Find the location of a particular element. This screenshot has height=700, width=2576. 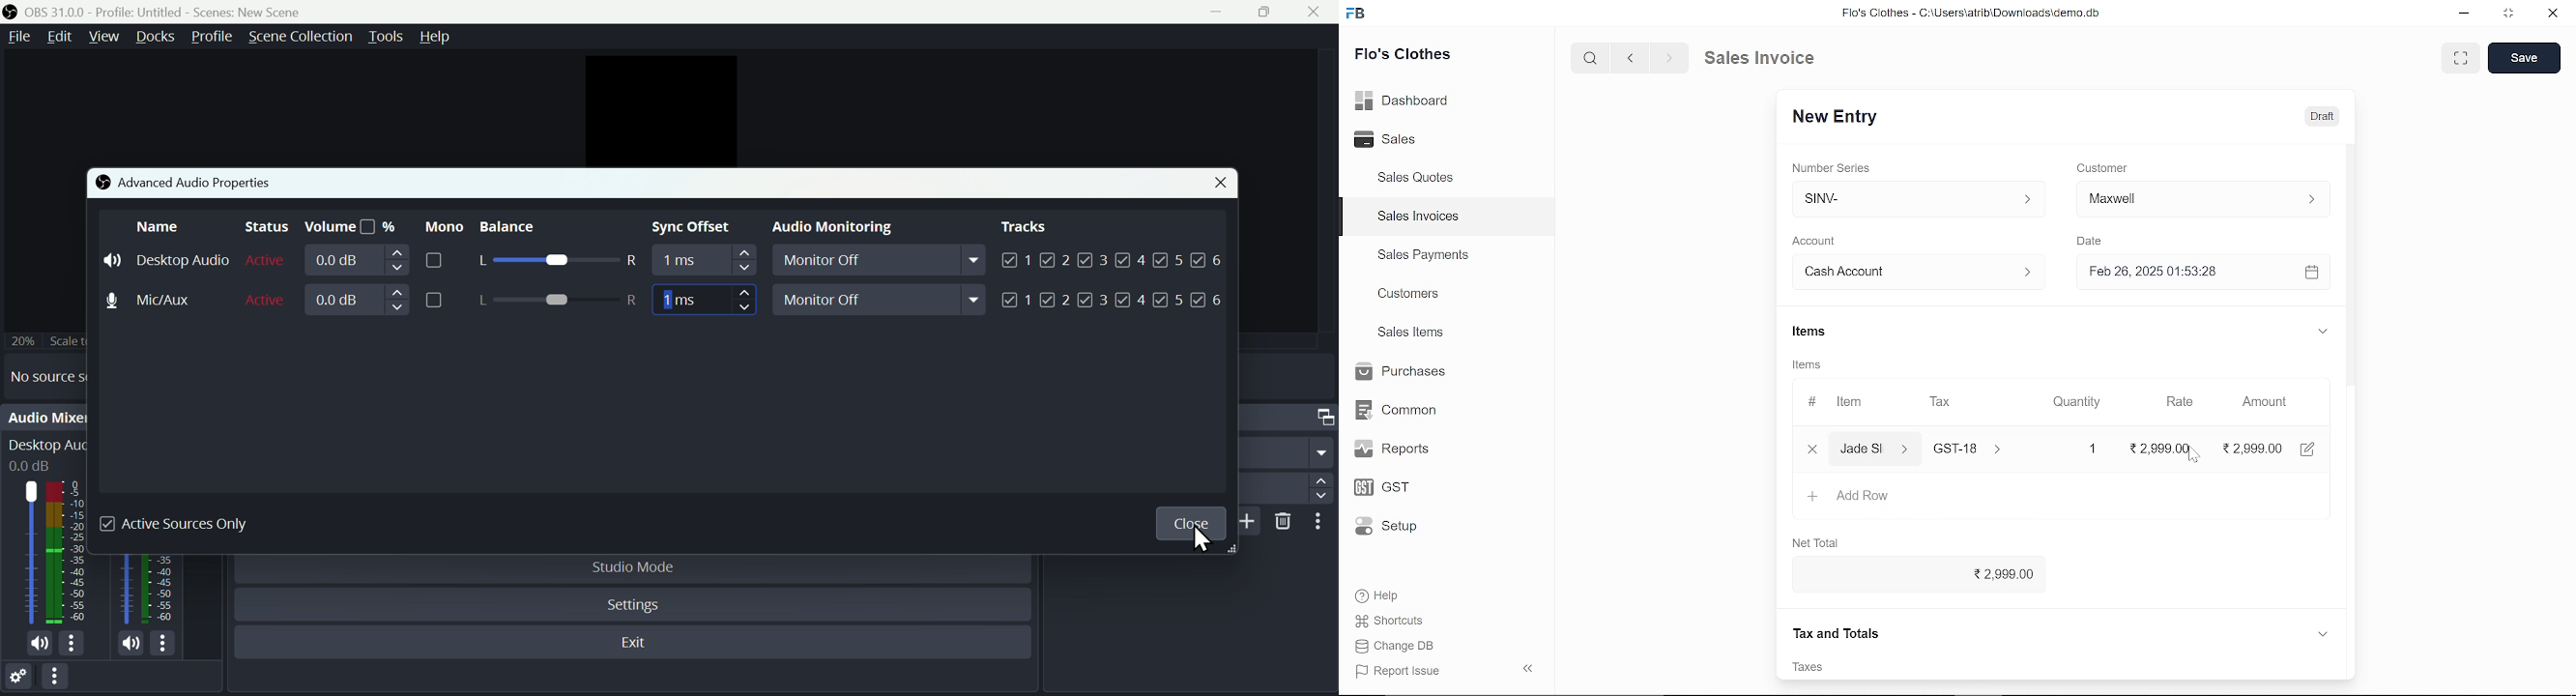

open calender is located at coordinates (2311, 272).